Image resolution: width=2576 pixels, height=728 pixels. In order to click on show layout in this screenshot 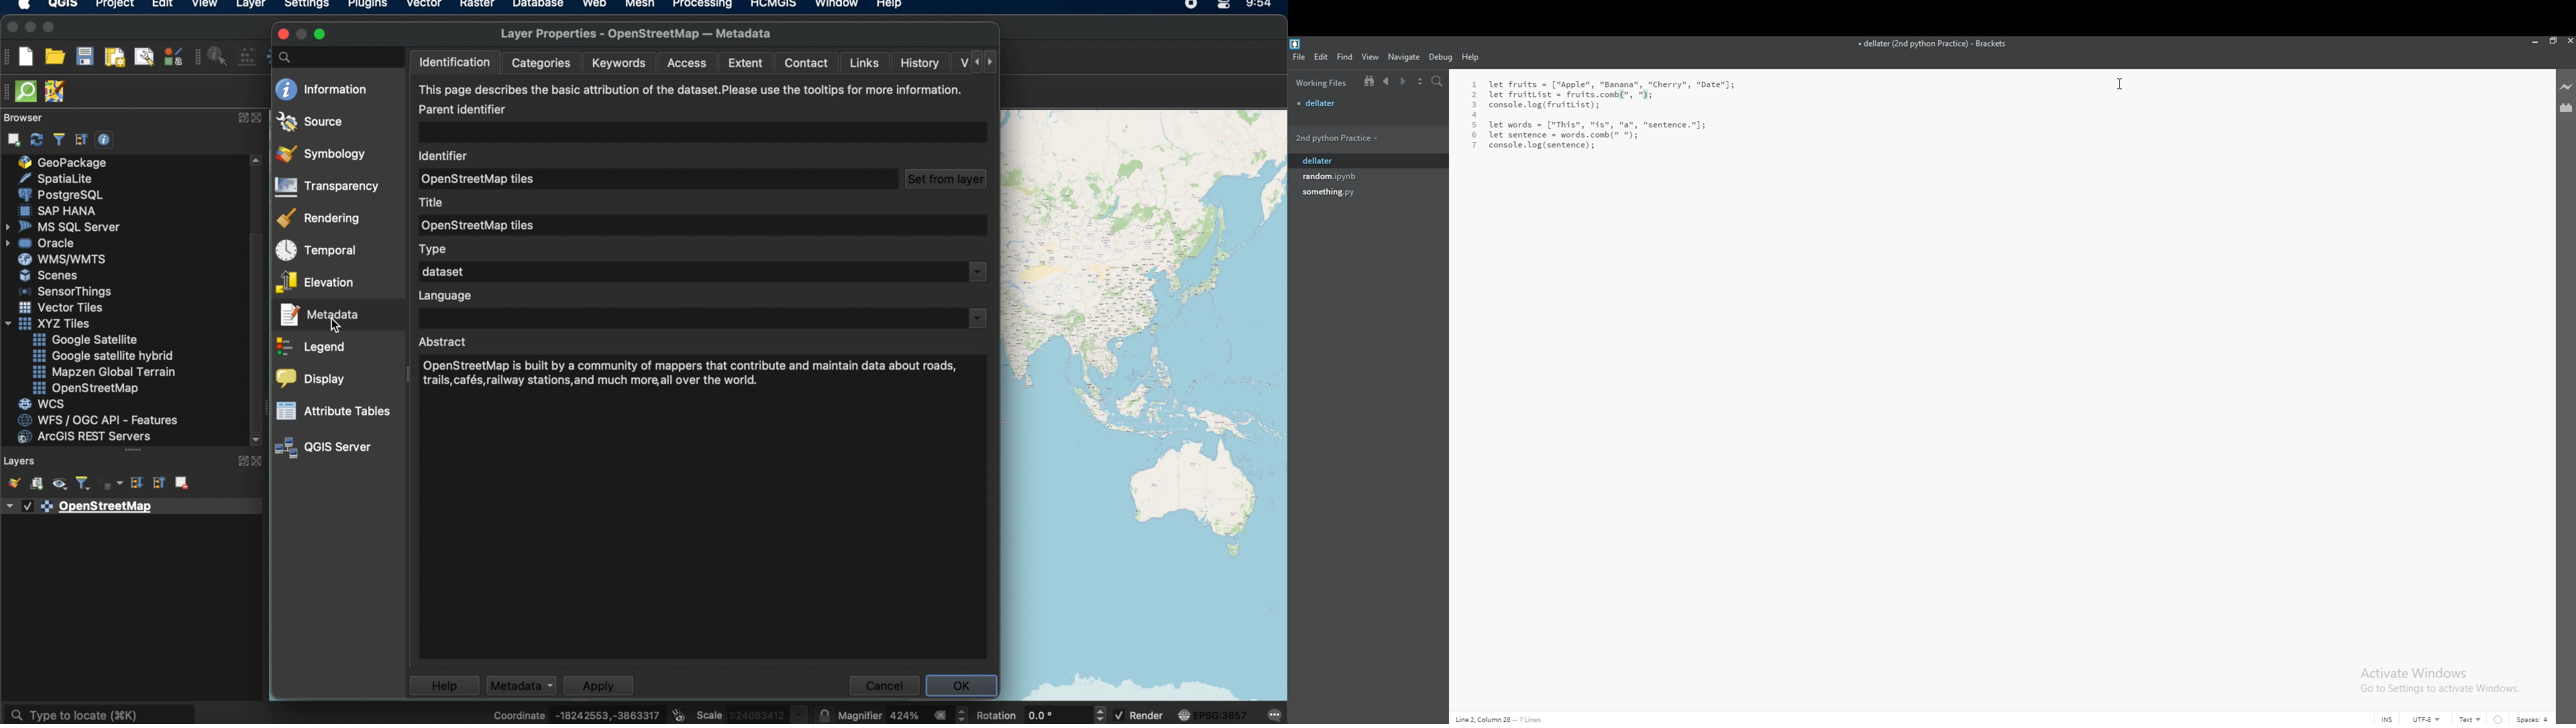, I will do `click(143, 56)`.